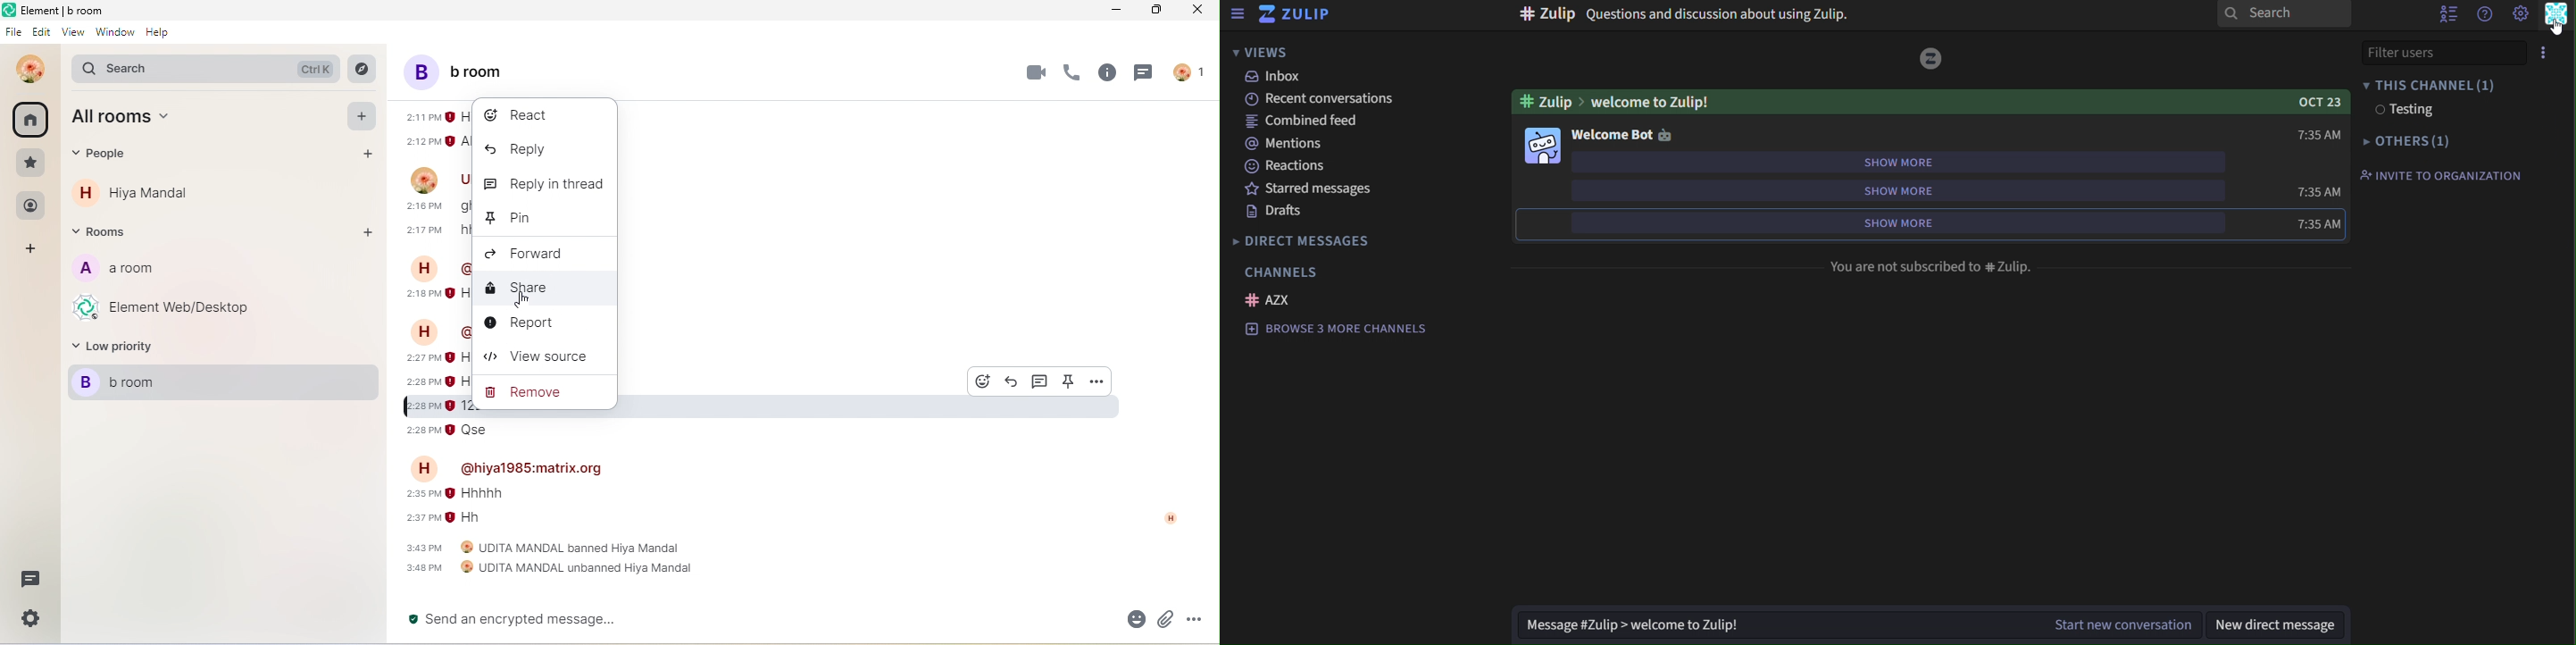 This screenshot has width=2576, height=672. I want to click on add people, so click(369, 157).